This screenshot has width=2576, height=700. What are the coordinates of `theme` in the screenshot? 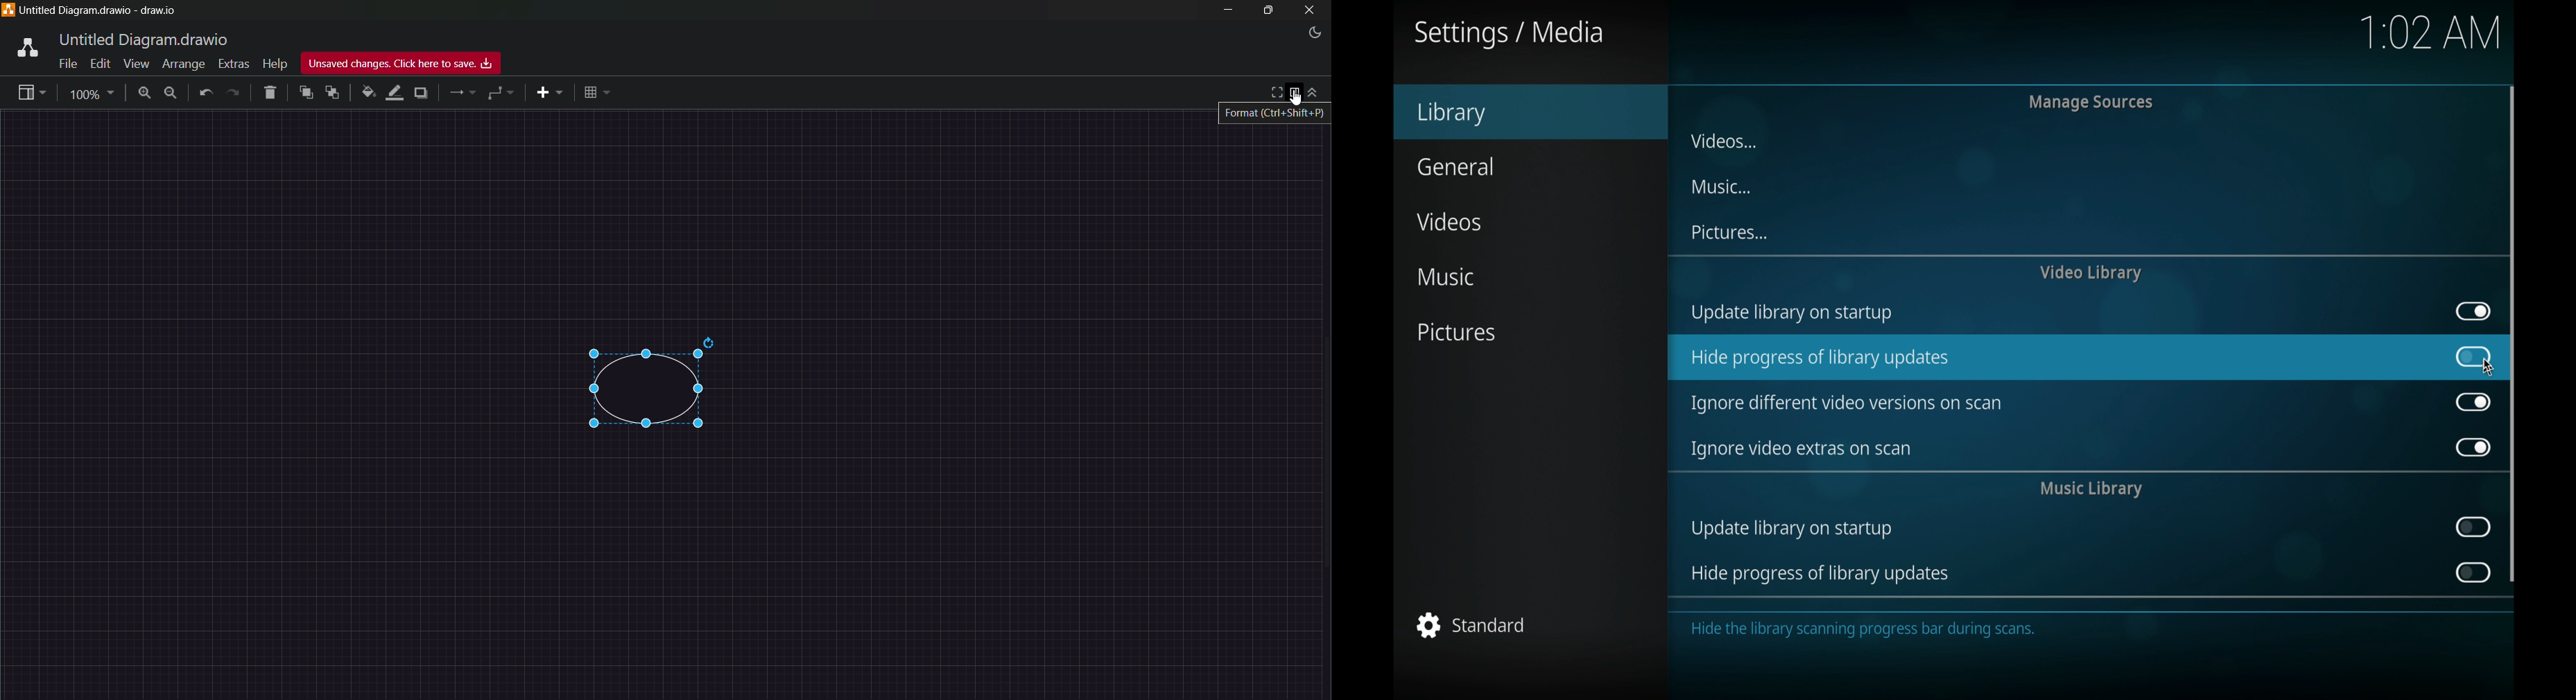 It's located at (1317, 33).